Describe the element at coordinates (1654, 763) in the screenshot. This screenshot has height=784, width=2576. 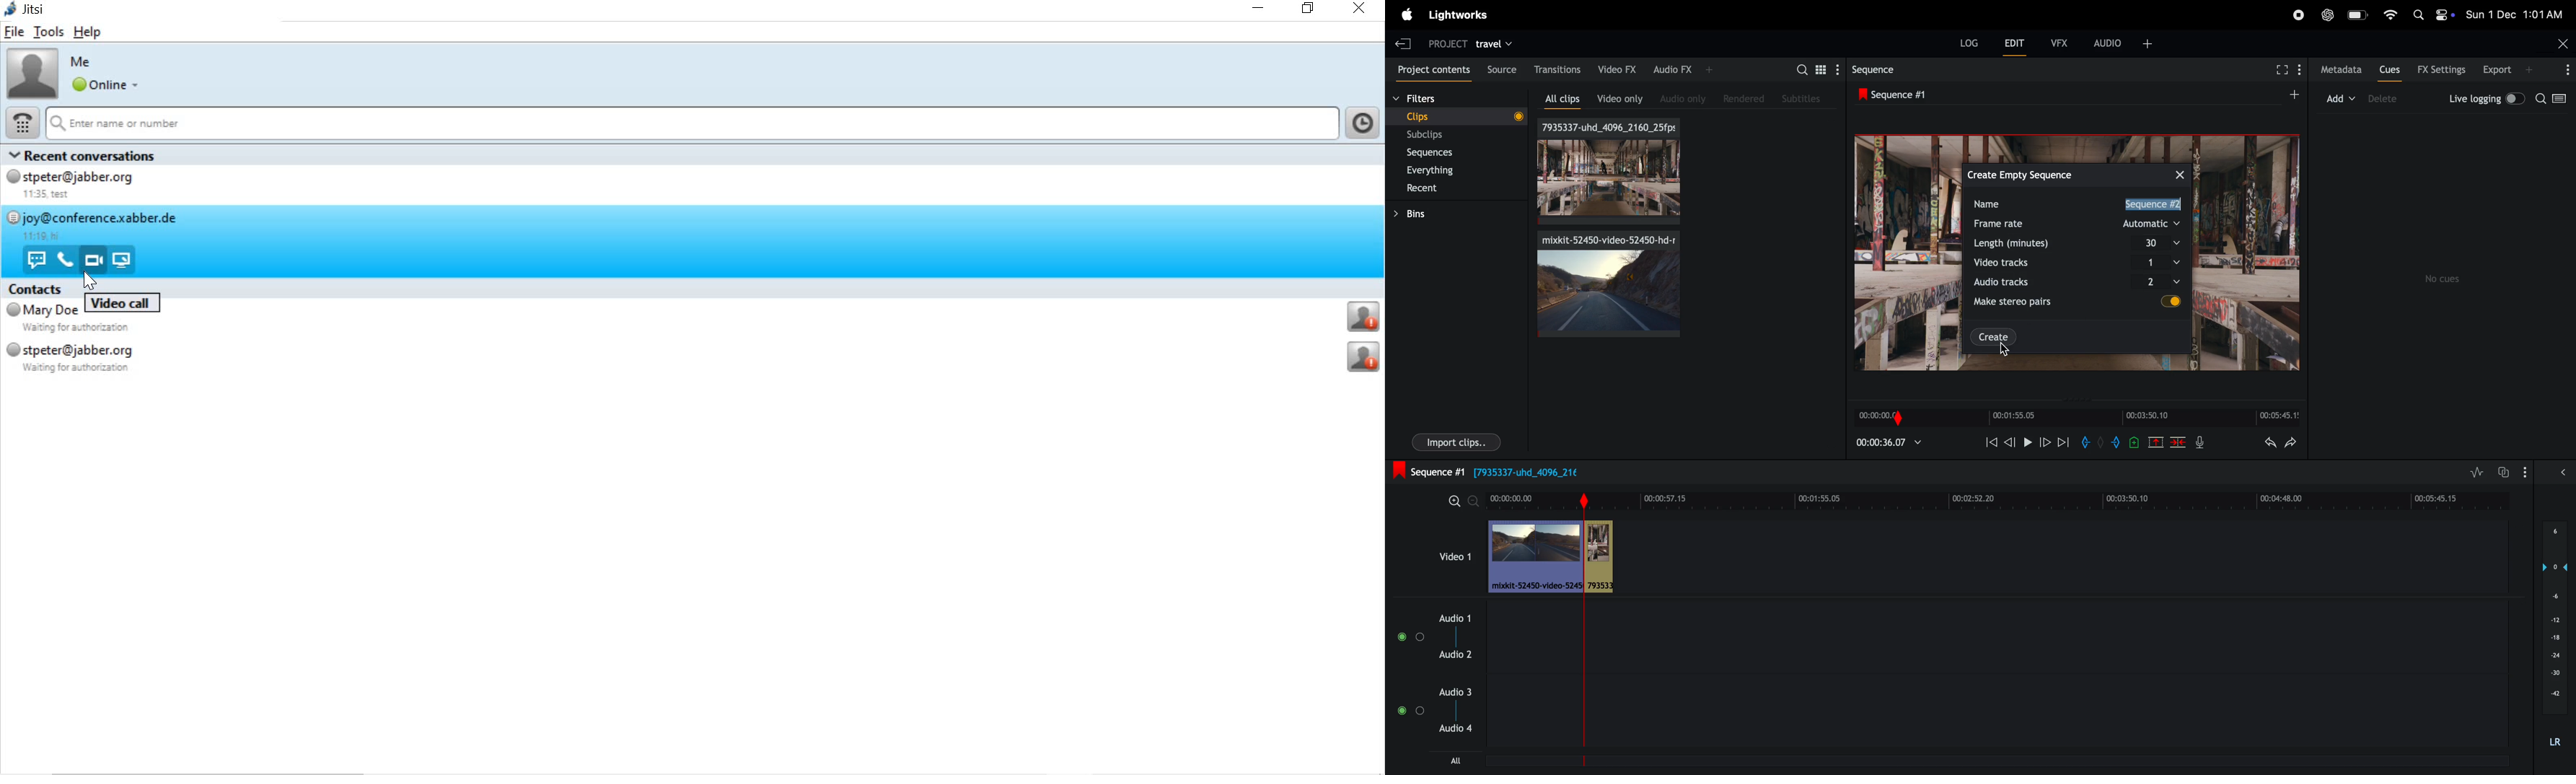
I see `Horizontal scroll bar` at that location.